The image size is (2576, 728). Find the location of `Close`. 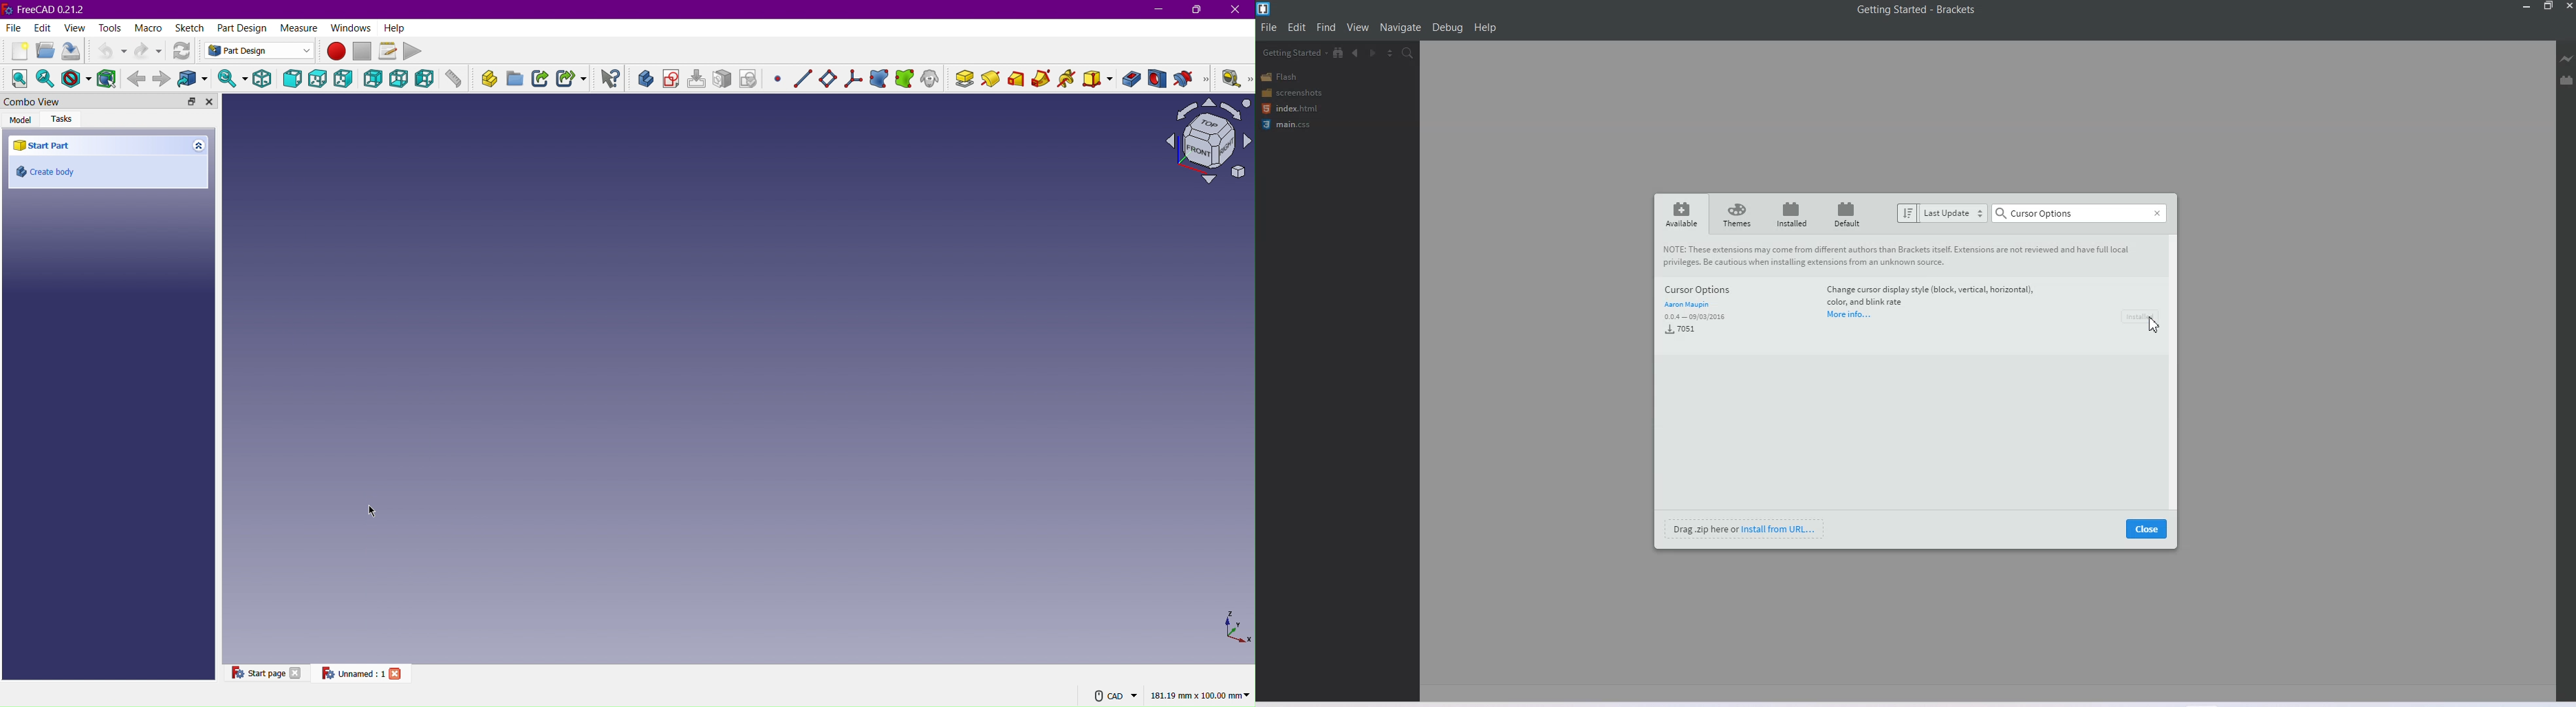

Close is located at coordinates (212, 103).